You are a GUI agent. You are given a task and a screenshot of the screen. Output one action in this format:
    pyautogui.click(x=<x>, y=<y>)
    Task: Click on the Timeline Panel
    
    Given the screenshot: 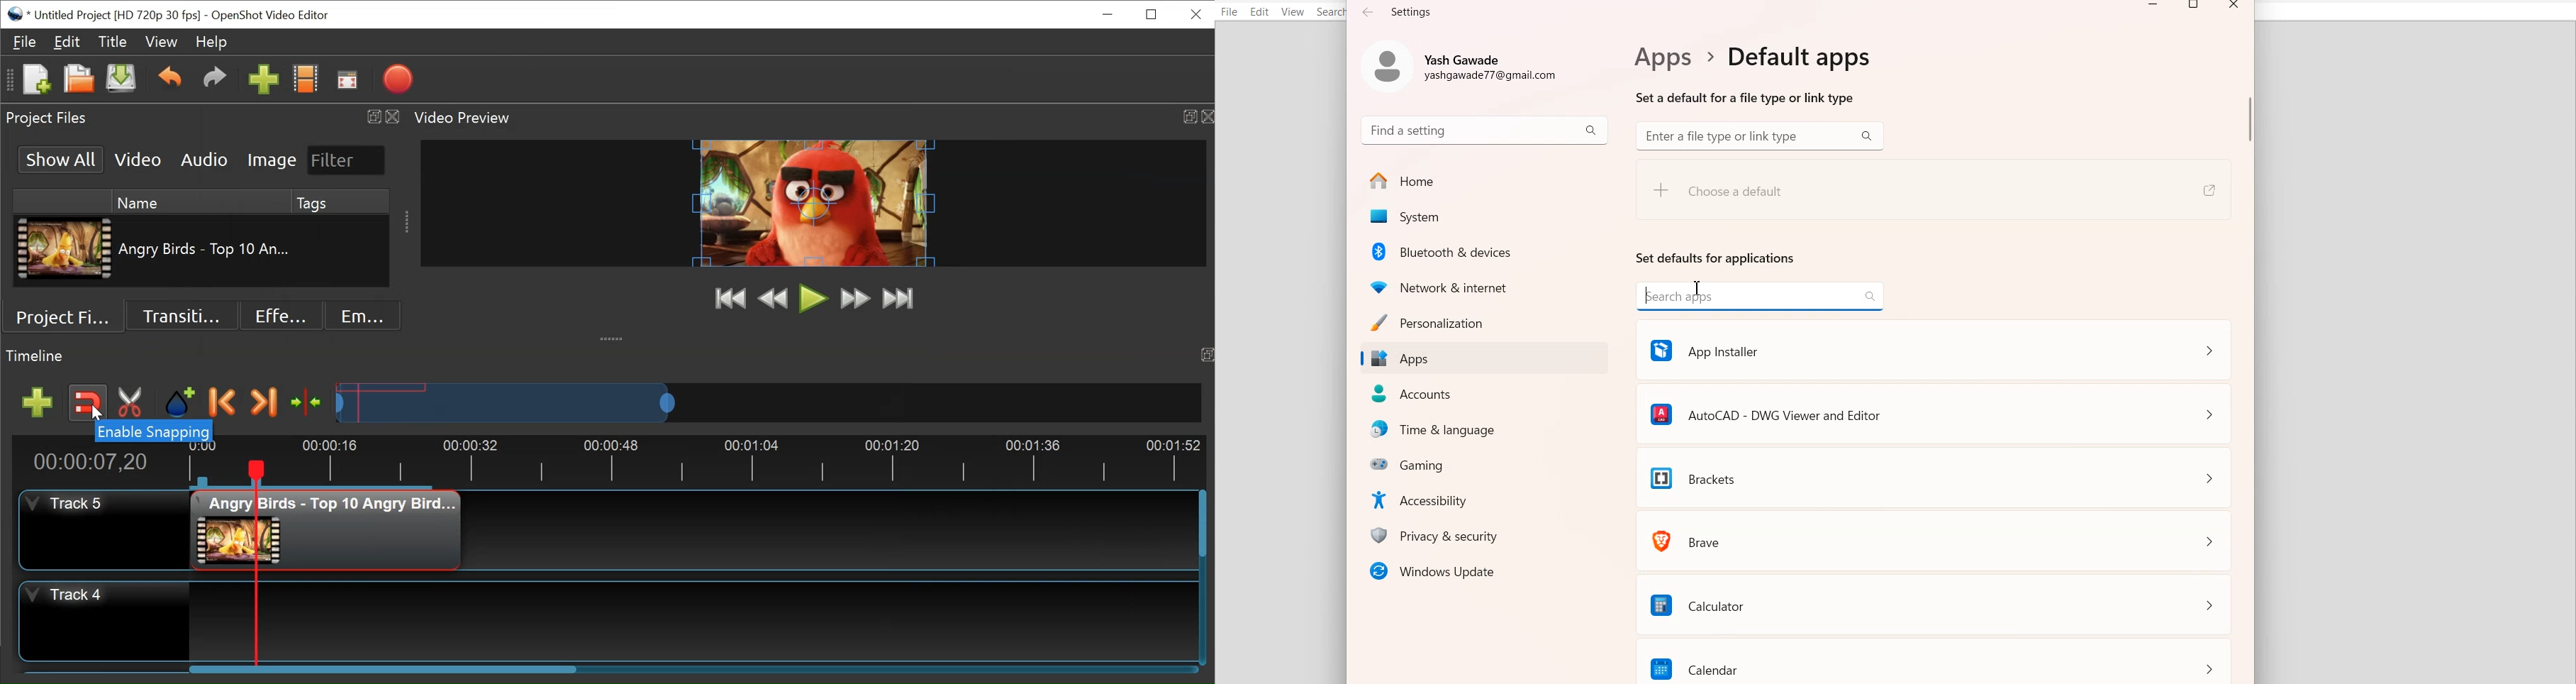 What is the action you would take?
    pyautogui.click(x=608, y=356)
    